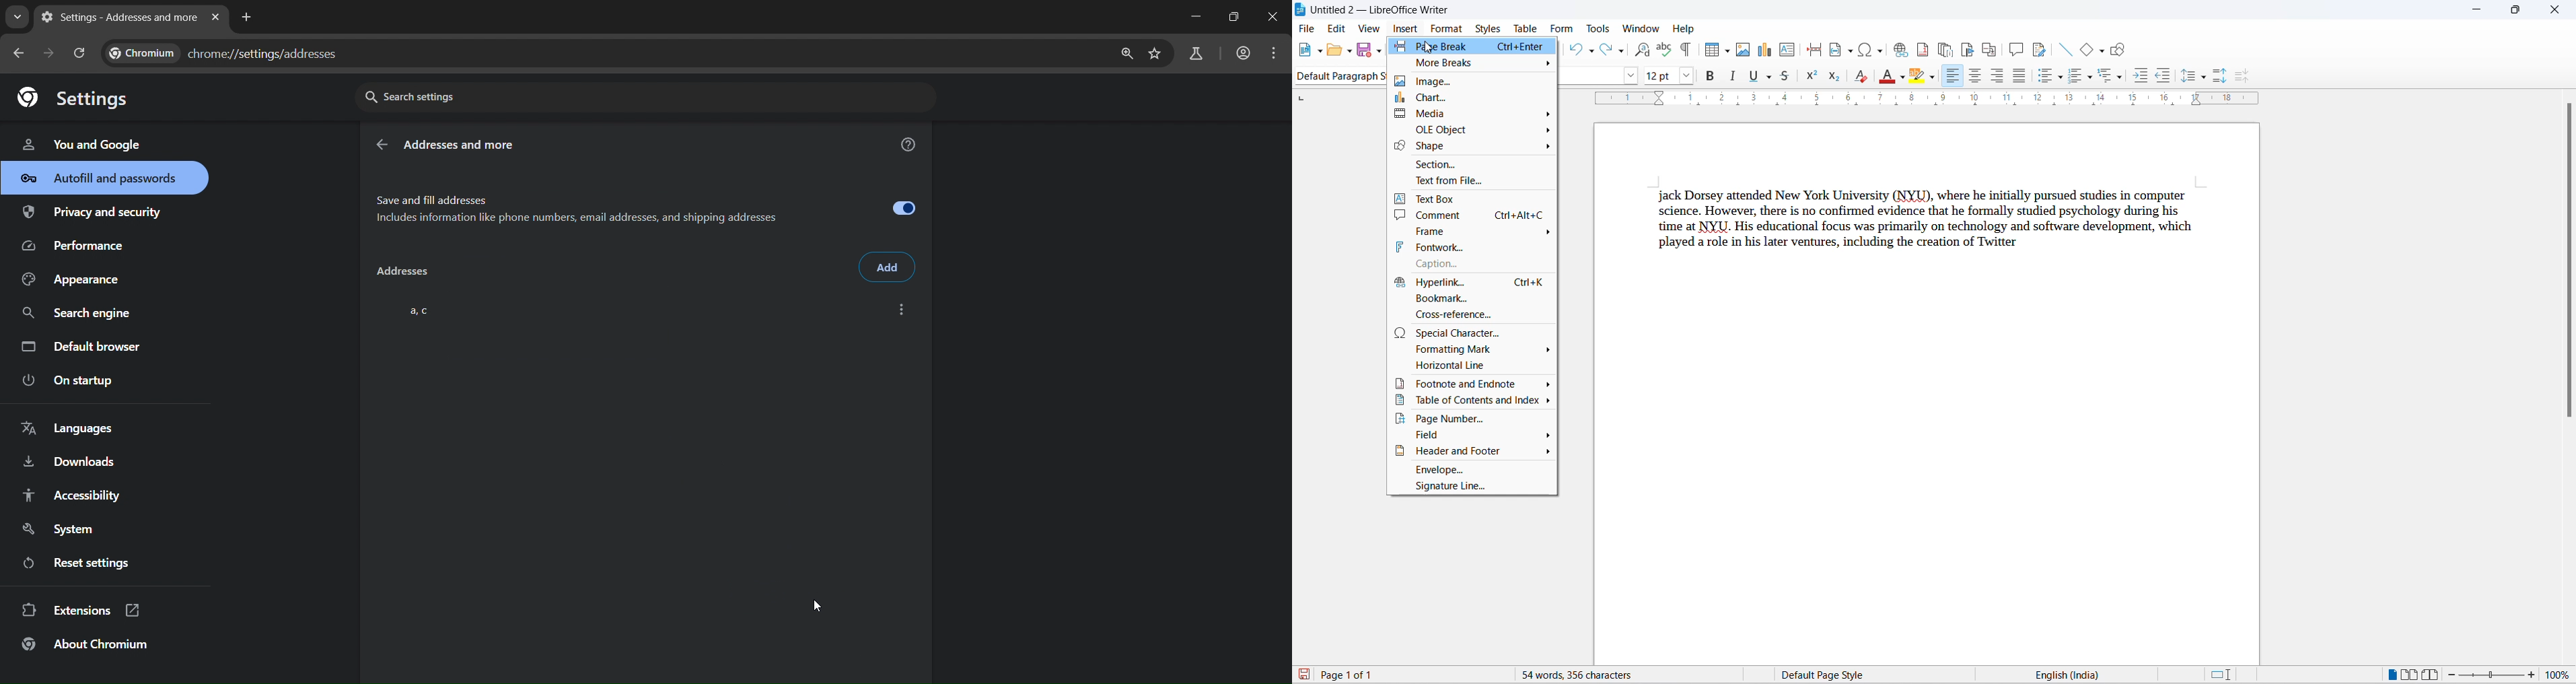 This screenshot has width=2576, height=700. What do you see at coordinates (77, 381) in the screenshot?
I see `on startup` at bounding box center [77, 381].